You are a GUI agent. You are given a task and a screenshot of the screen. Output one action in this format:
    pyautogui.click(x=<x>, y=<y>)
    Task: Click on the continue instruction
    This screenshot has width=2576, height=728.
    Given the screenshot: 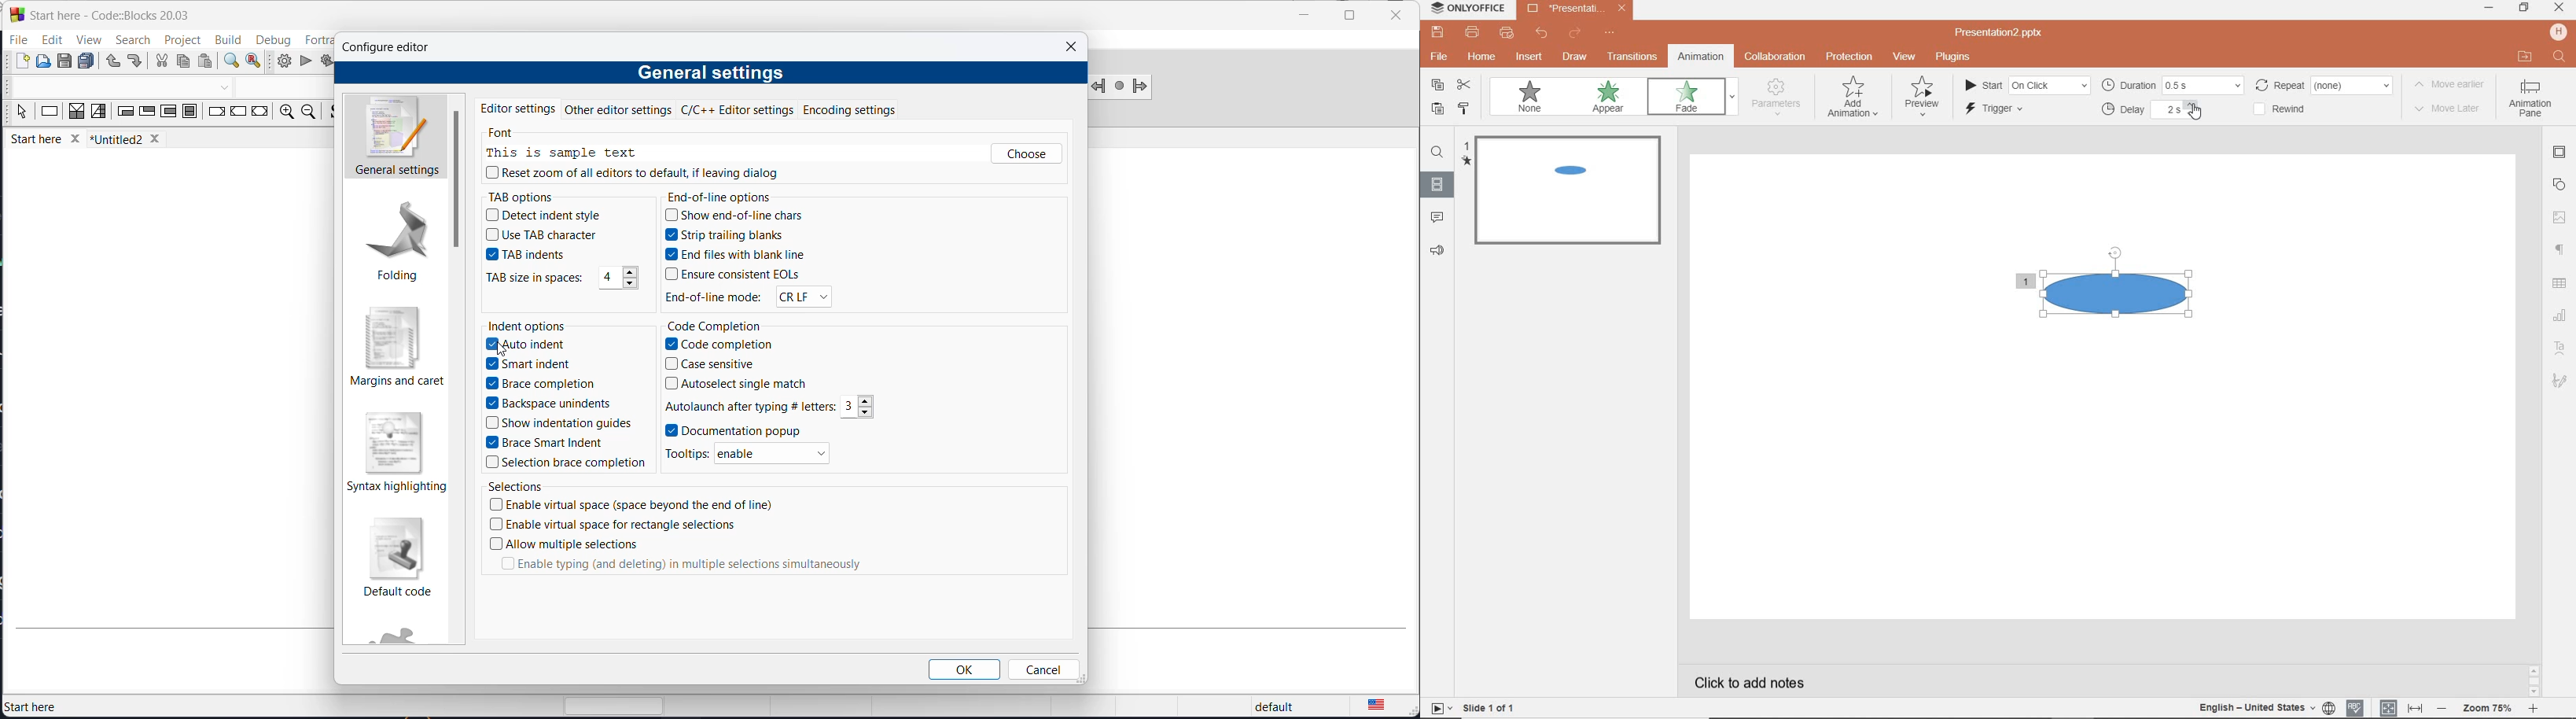 What is the action you would take?
    pyautogui.click(x=238, y=114)
    